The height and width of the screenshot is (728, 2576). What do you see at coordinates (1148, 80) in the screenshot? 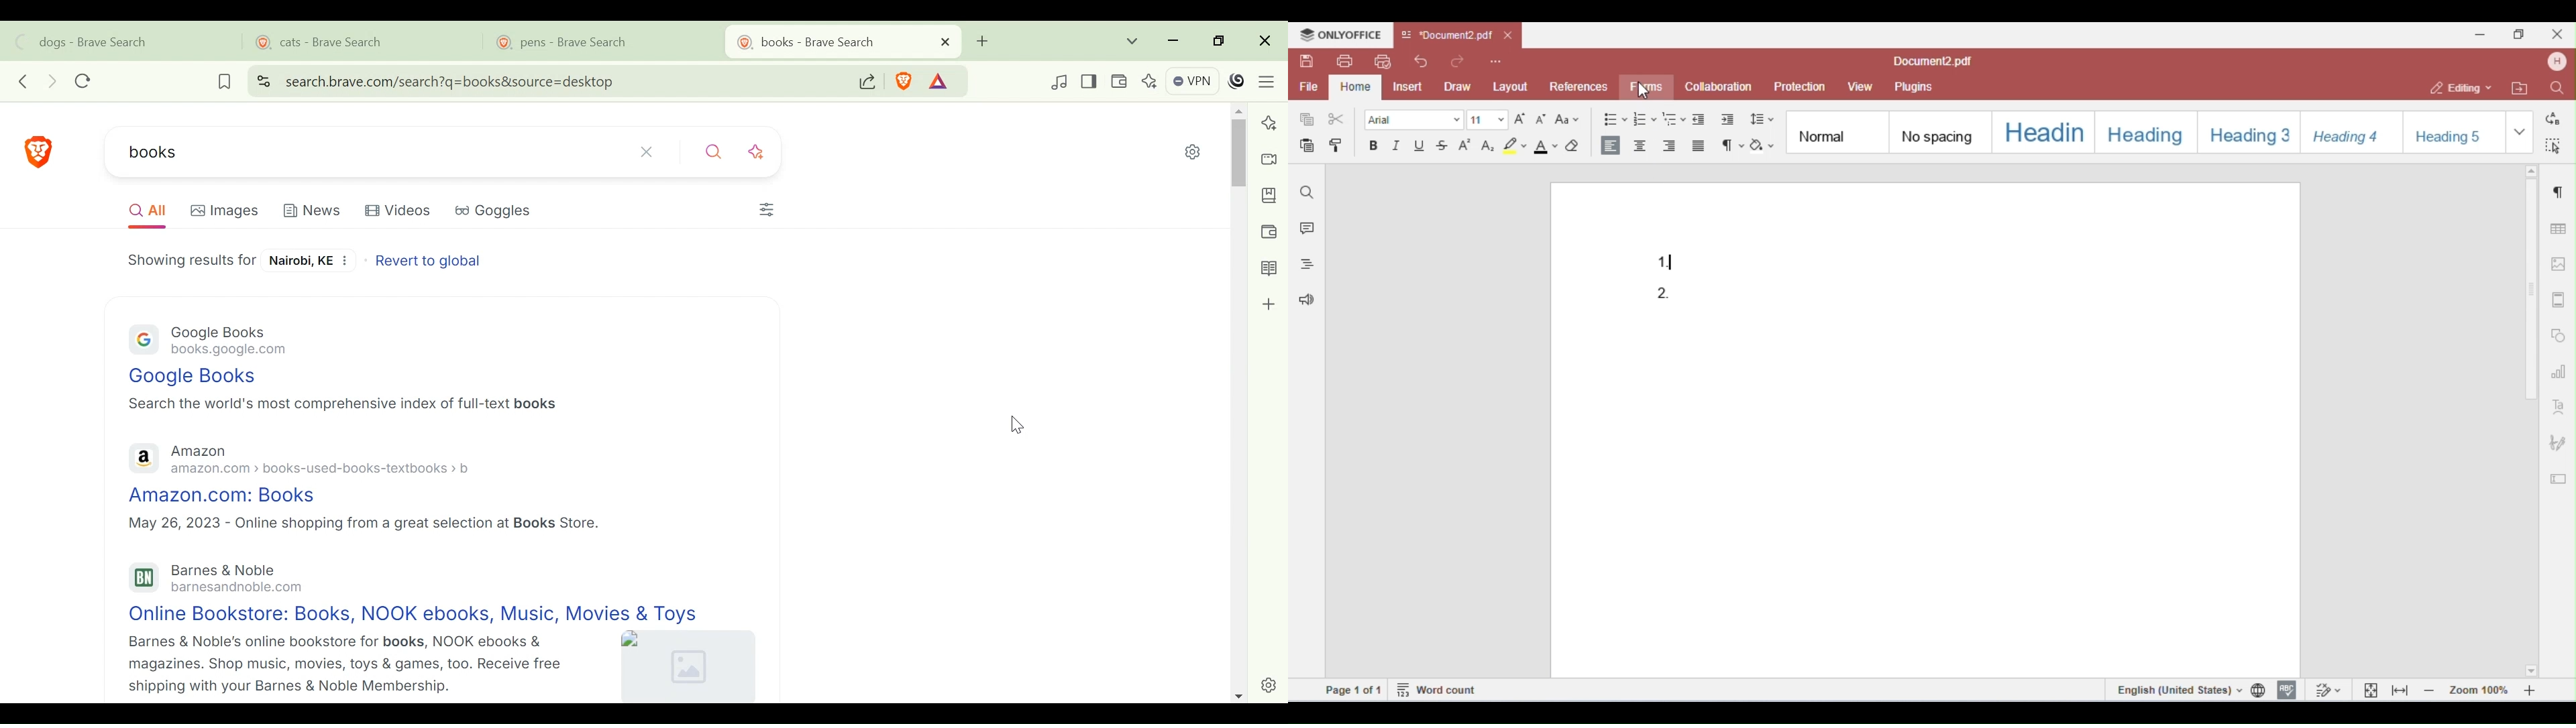
I see `Leo AI` at bounding box center [1148, 80].